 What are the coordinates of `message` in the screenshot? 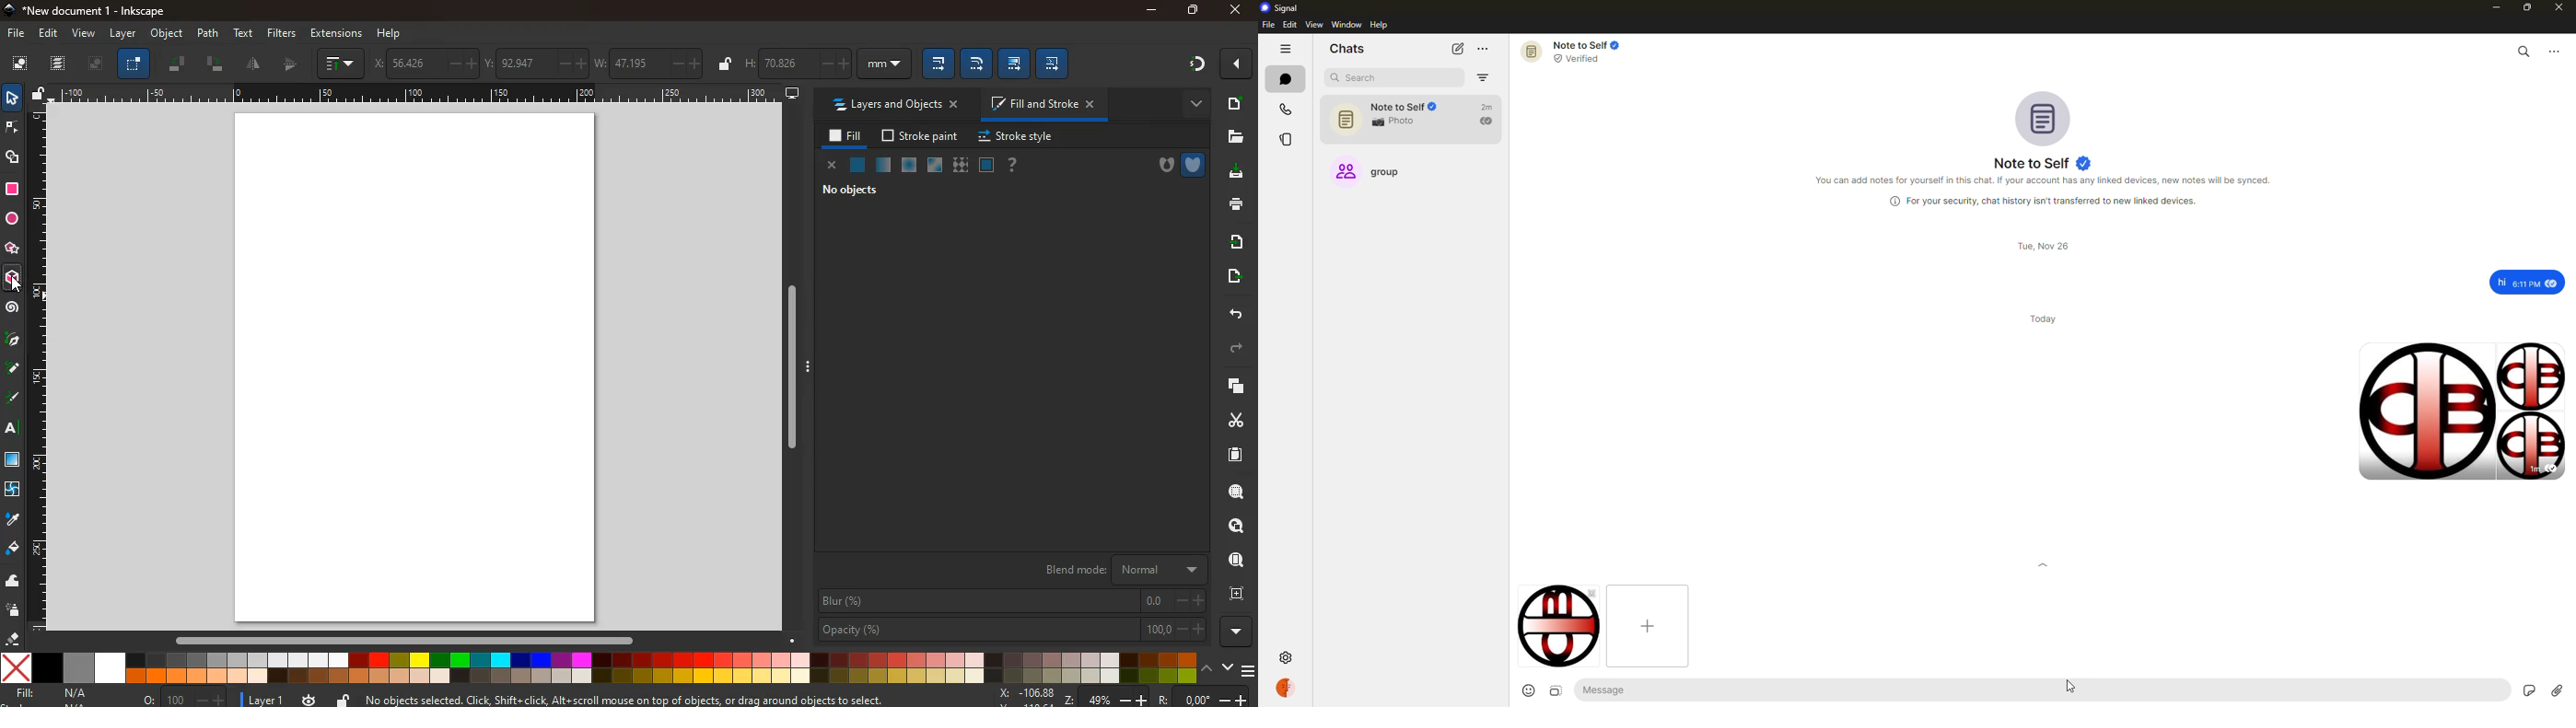 It's located at (649, 699).